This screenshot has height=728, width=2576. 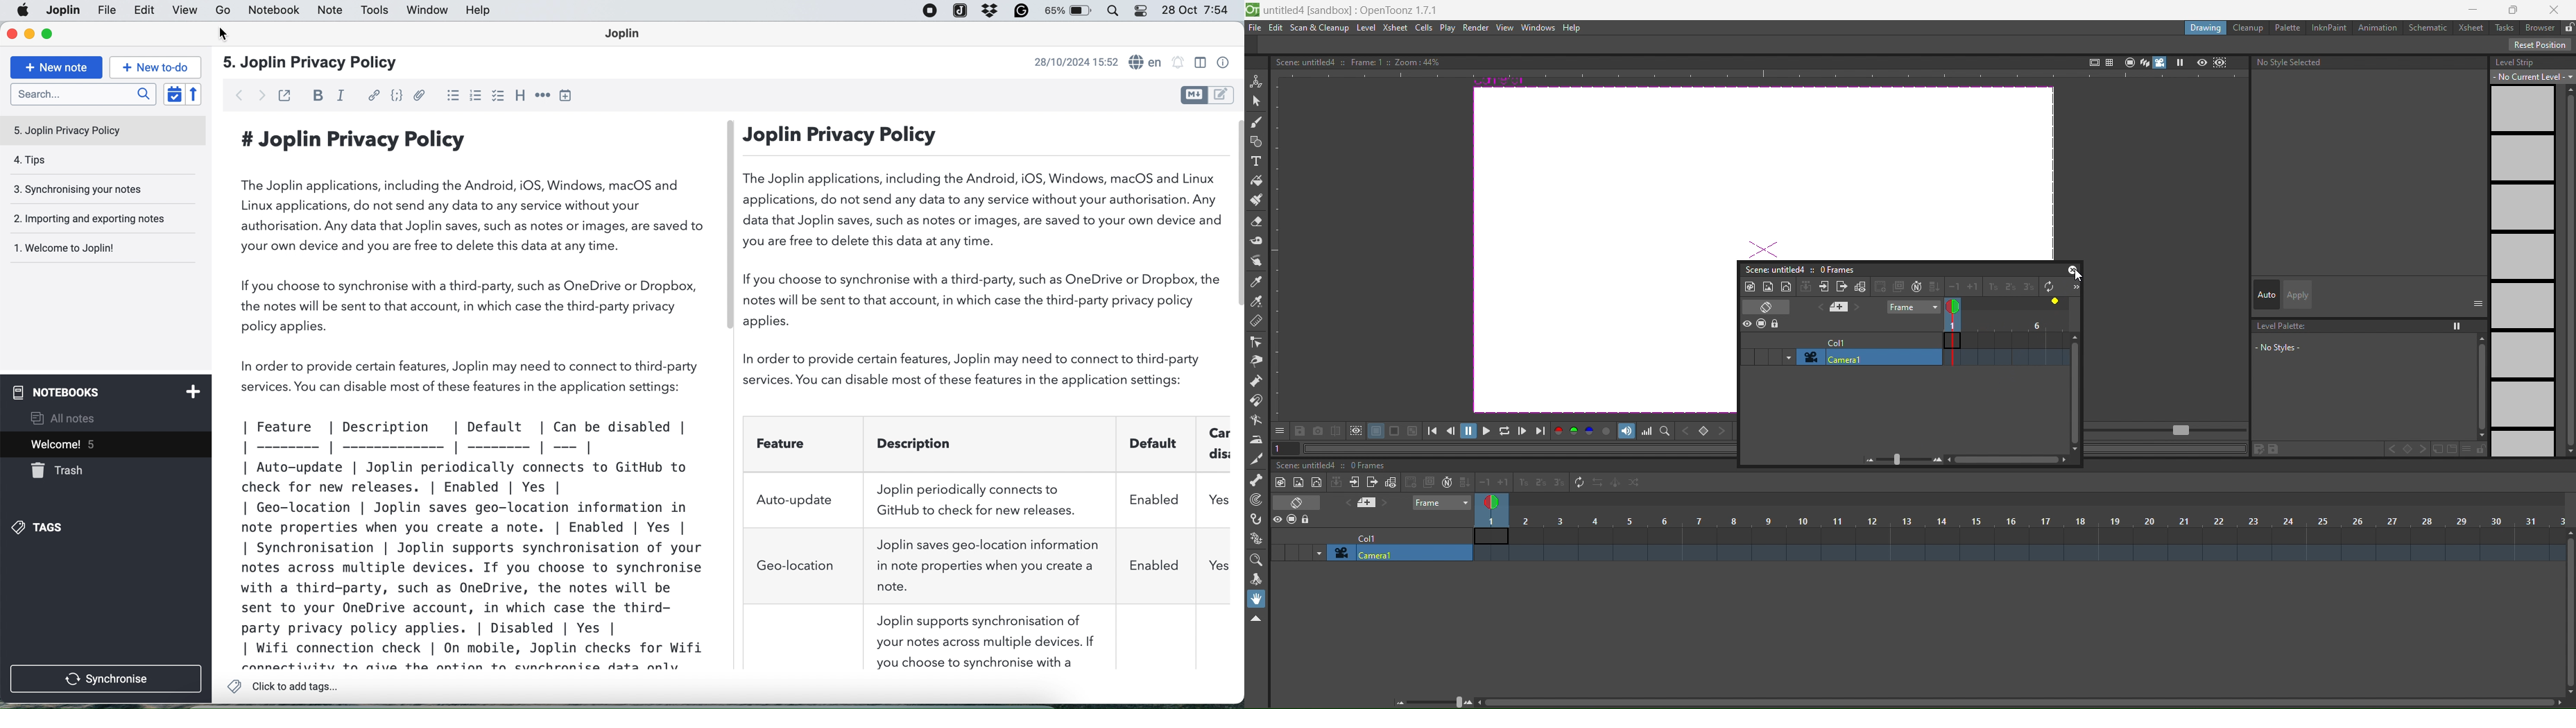 What do you see at coordinates (1200, 62) in the screenshot?
I see `toggle editor layout` at bounding box center [1200, 62].